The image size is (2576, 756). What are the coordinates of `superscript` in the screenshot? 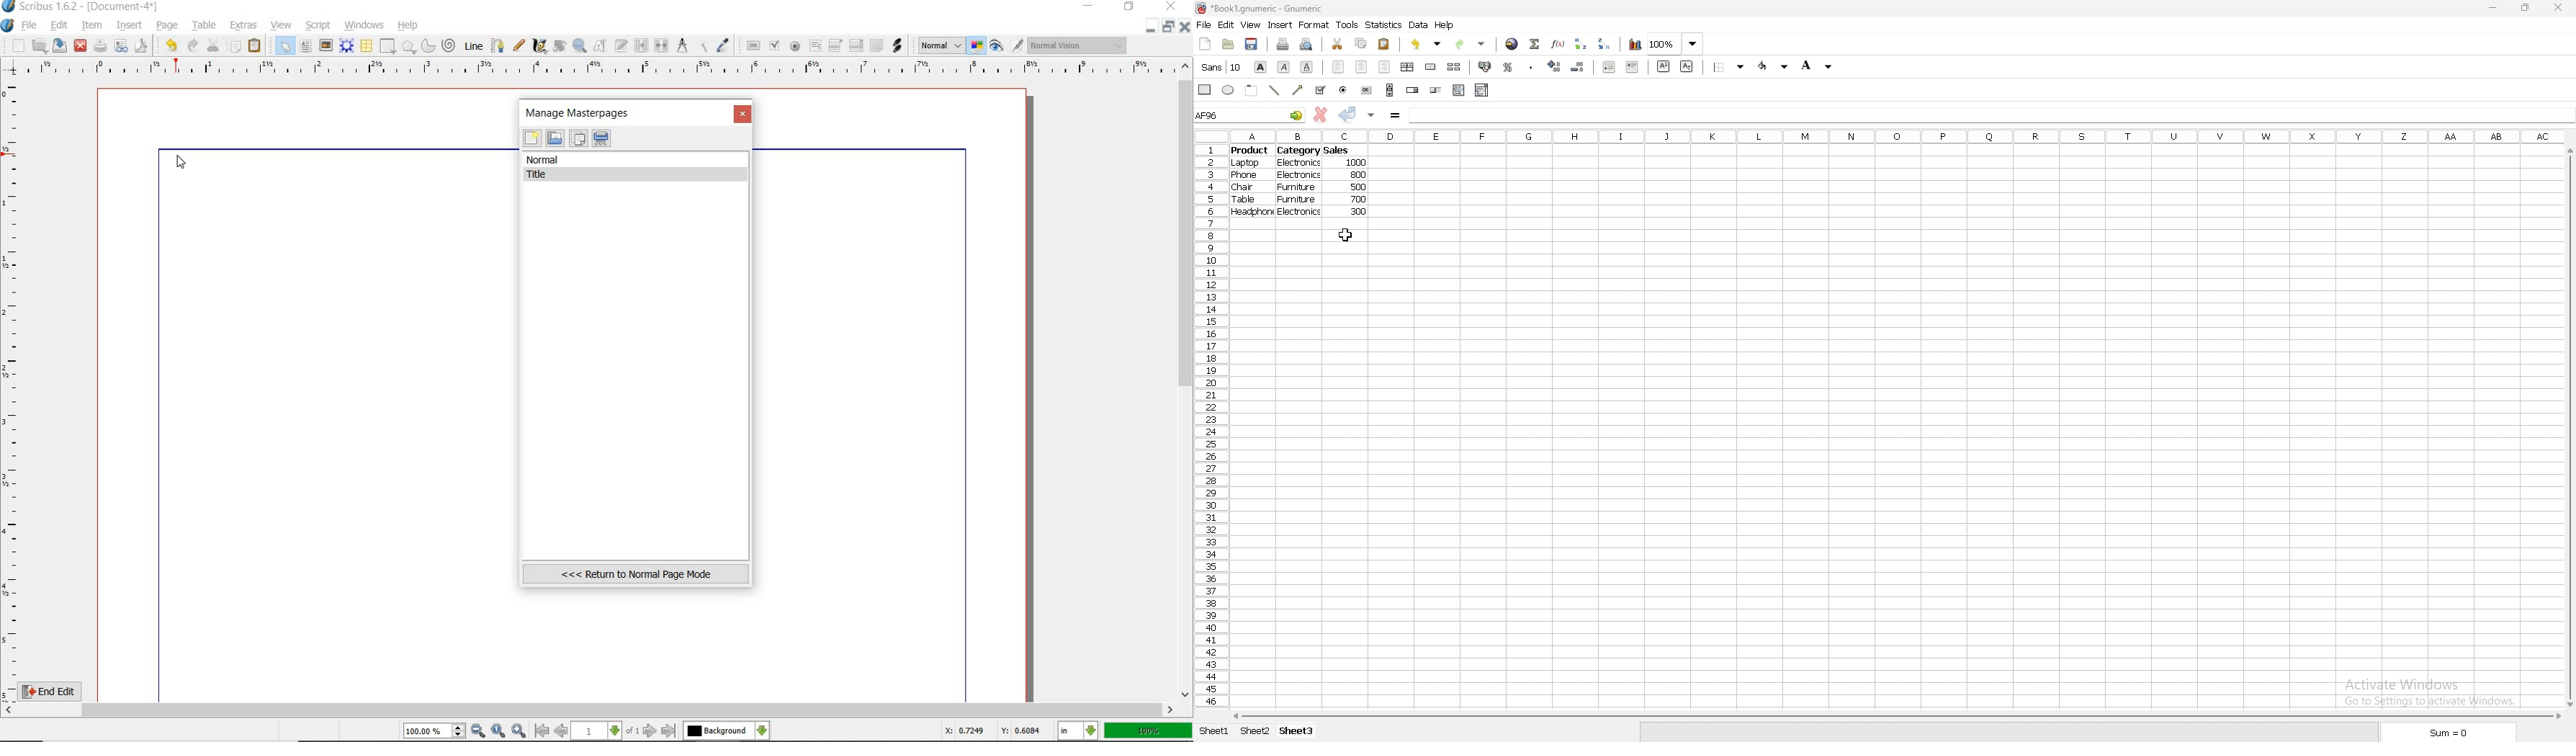 It's located at (1664, 65).